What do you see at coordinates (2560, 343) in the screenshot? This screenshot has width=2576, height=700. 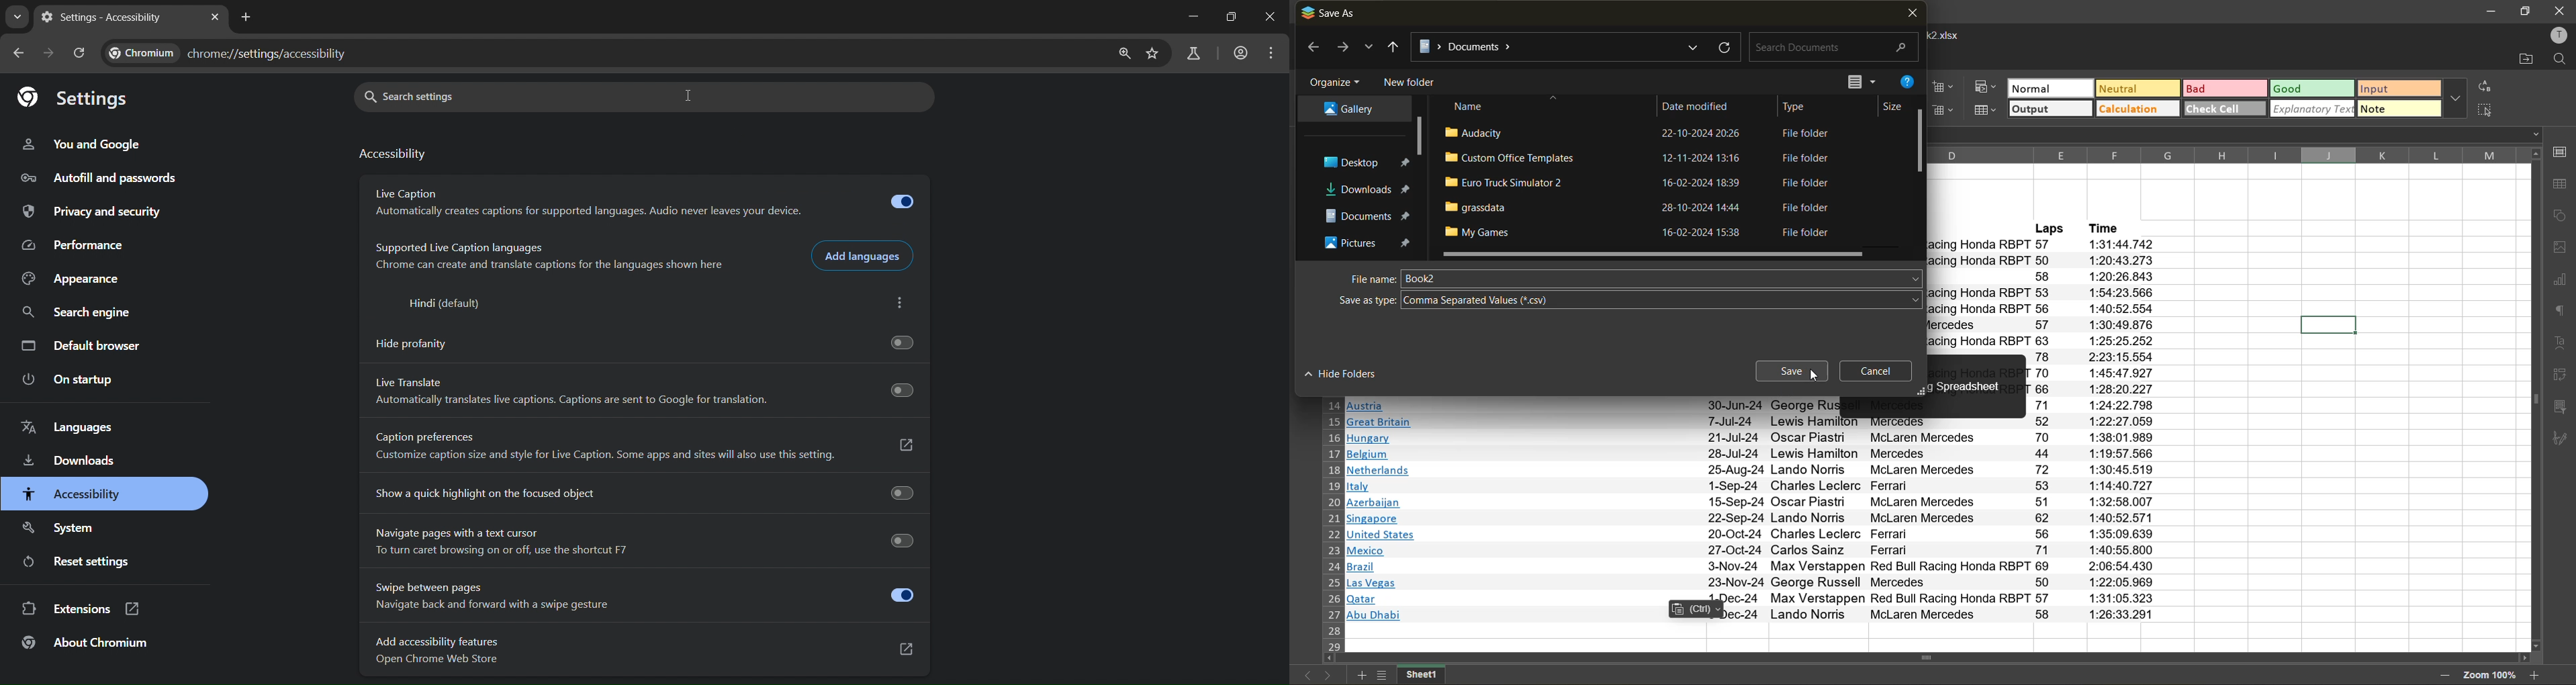 I see `text` at bounding box center [2560, 343].